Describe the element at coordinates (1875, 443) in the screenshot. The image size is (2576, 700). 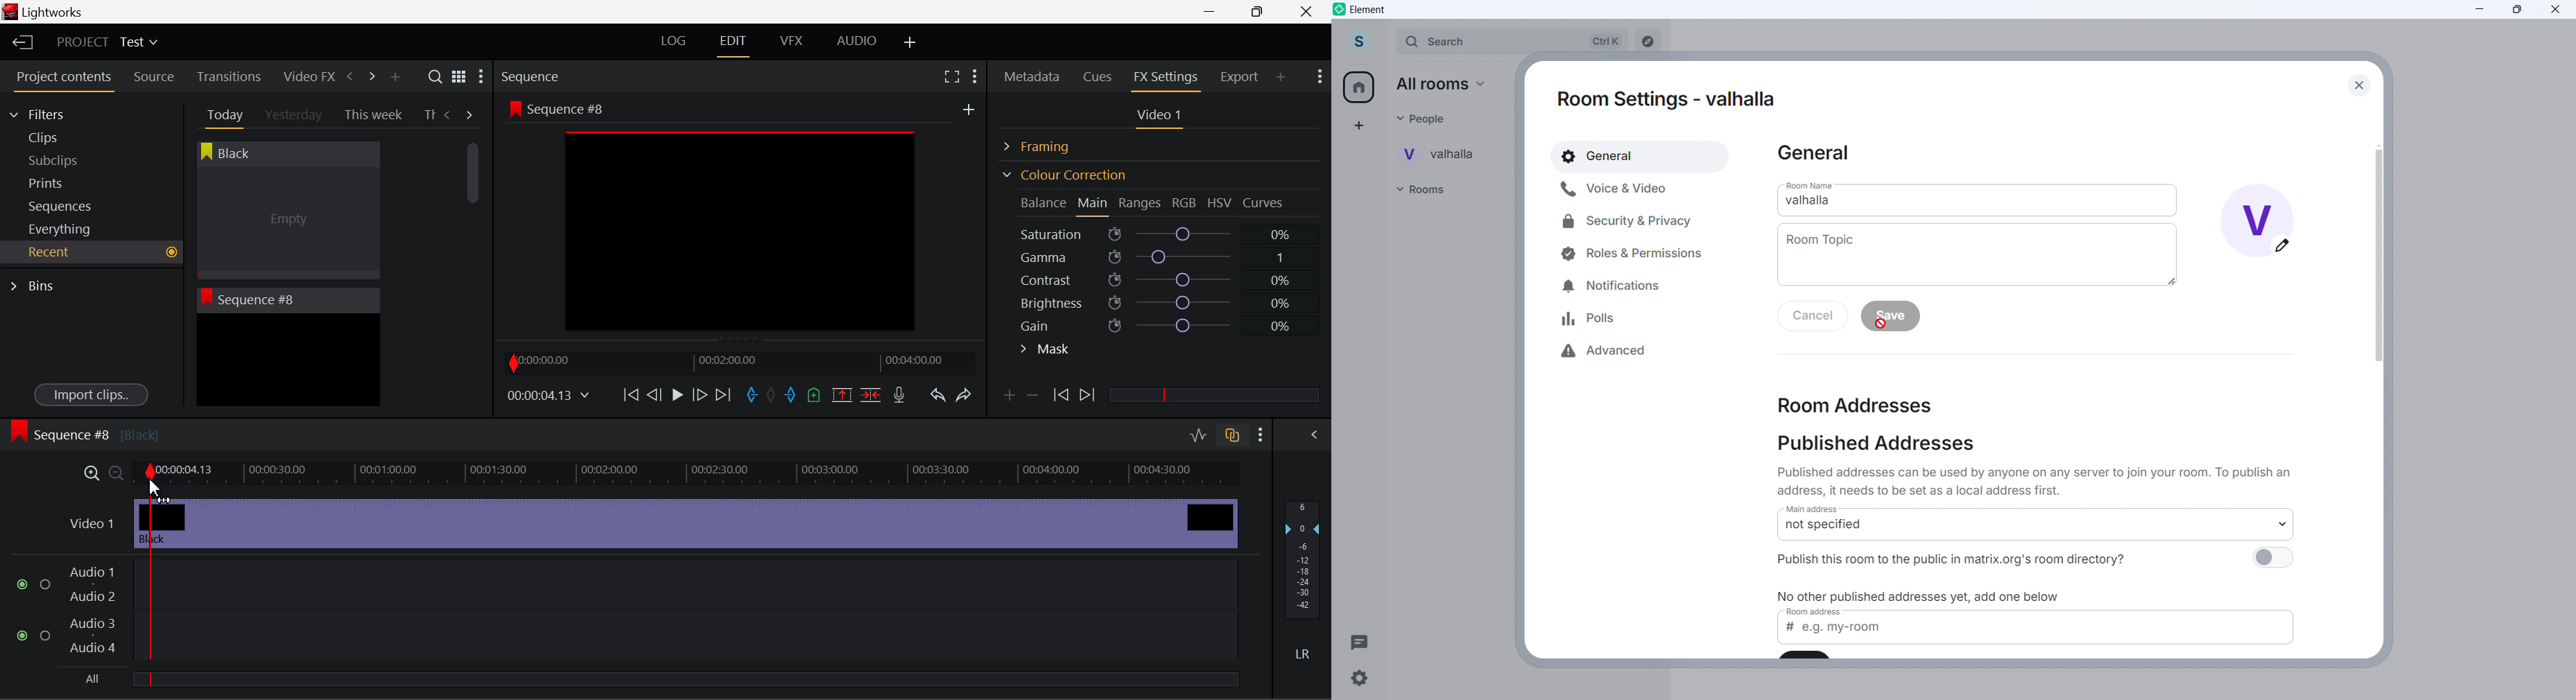
I see `Published addresses ` at that location.